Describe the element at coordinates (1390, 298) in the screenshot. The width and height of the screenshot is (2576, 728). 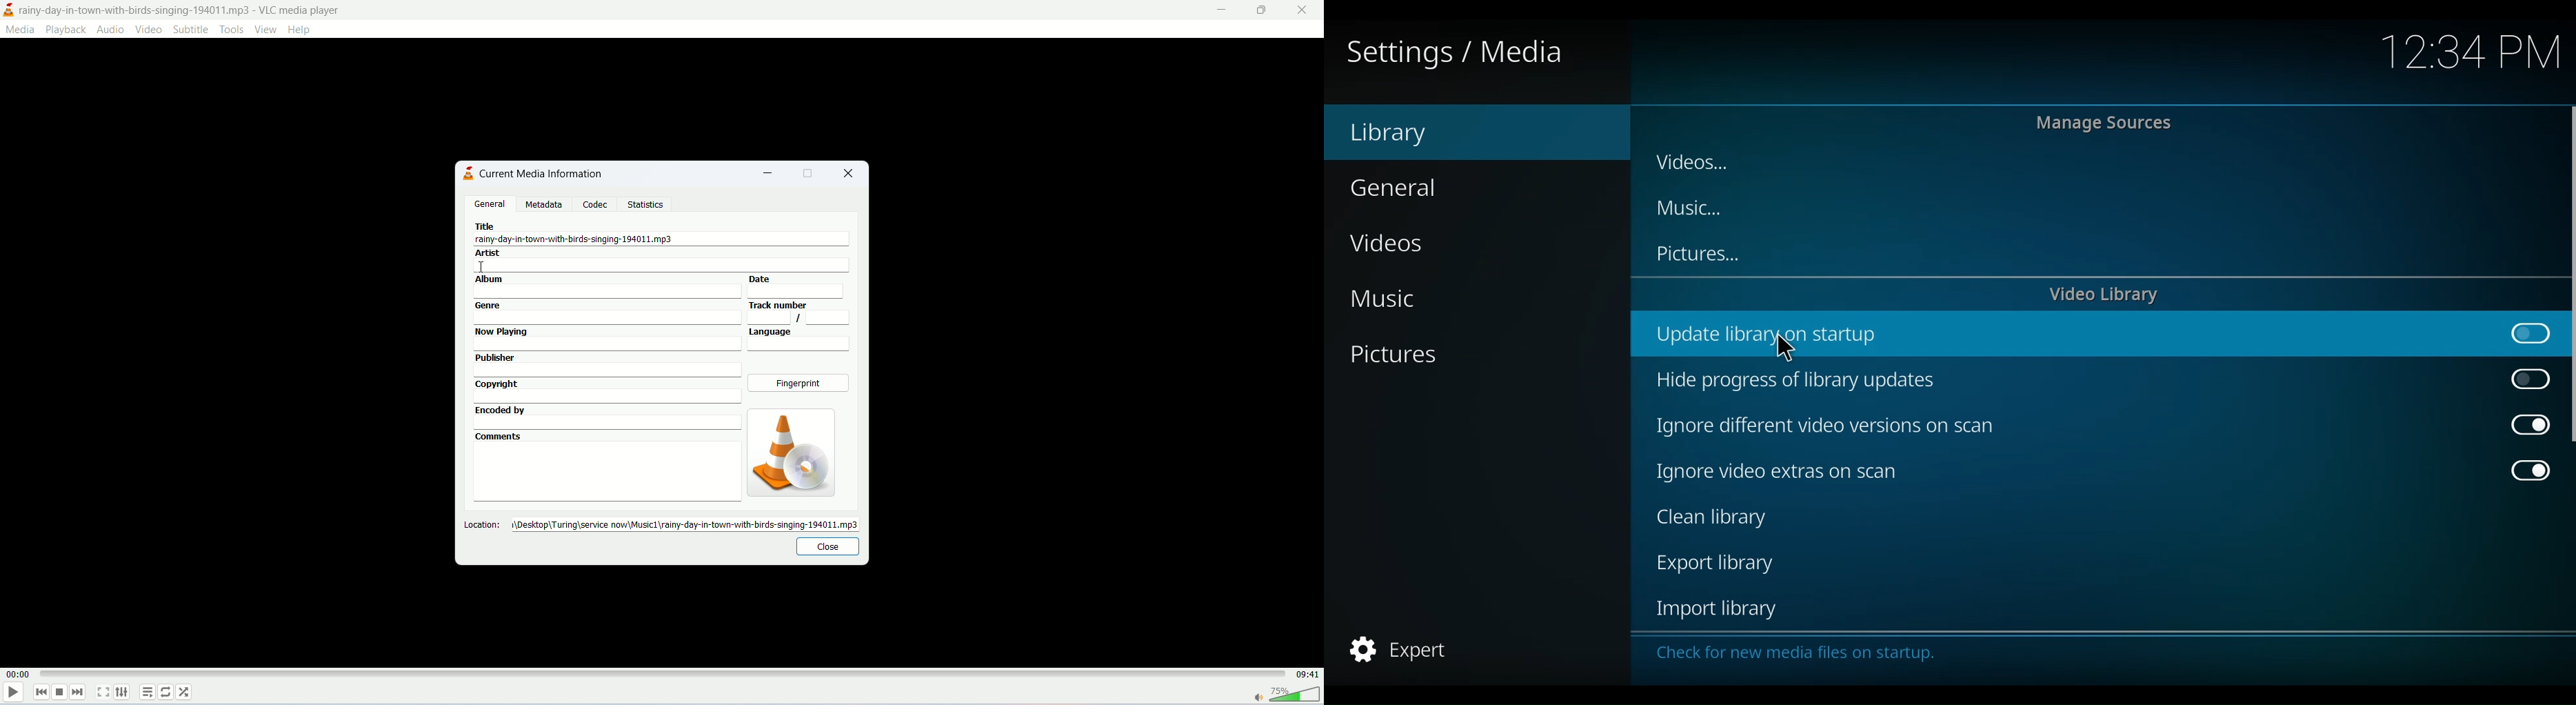
I see `Music` at that location.